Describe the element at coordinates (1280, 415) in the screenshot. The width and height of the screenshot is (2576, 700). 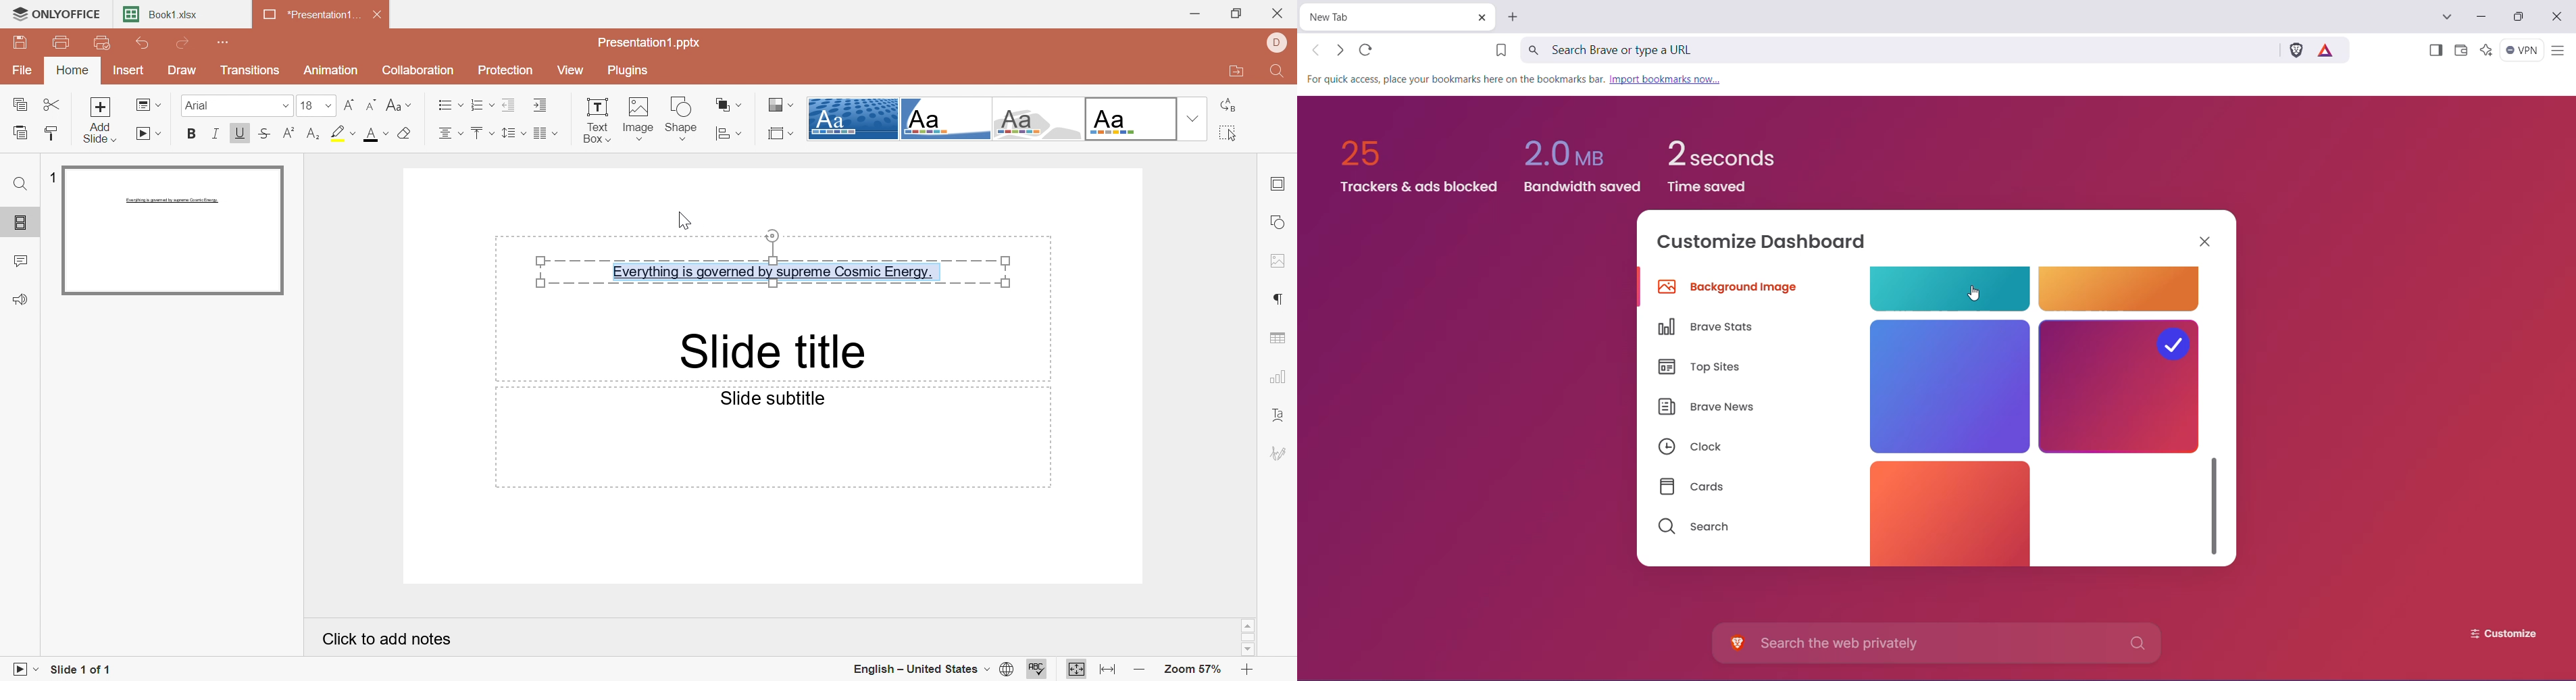
I see `Text art settings` at that location.